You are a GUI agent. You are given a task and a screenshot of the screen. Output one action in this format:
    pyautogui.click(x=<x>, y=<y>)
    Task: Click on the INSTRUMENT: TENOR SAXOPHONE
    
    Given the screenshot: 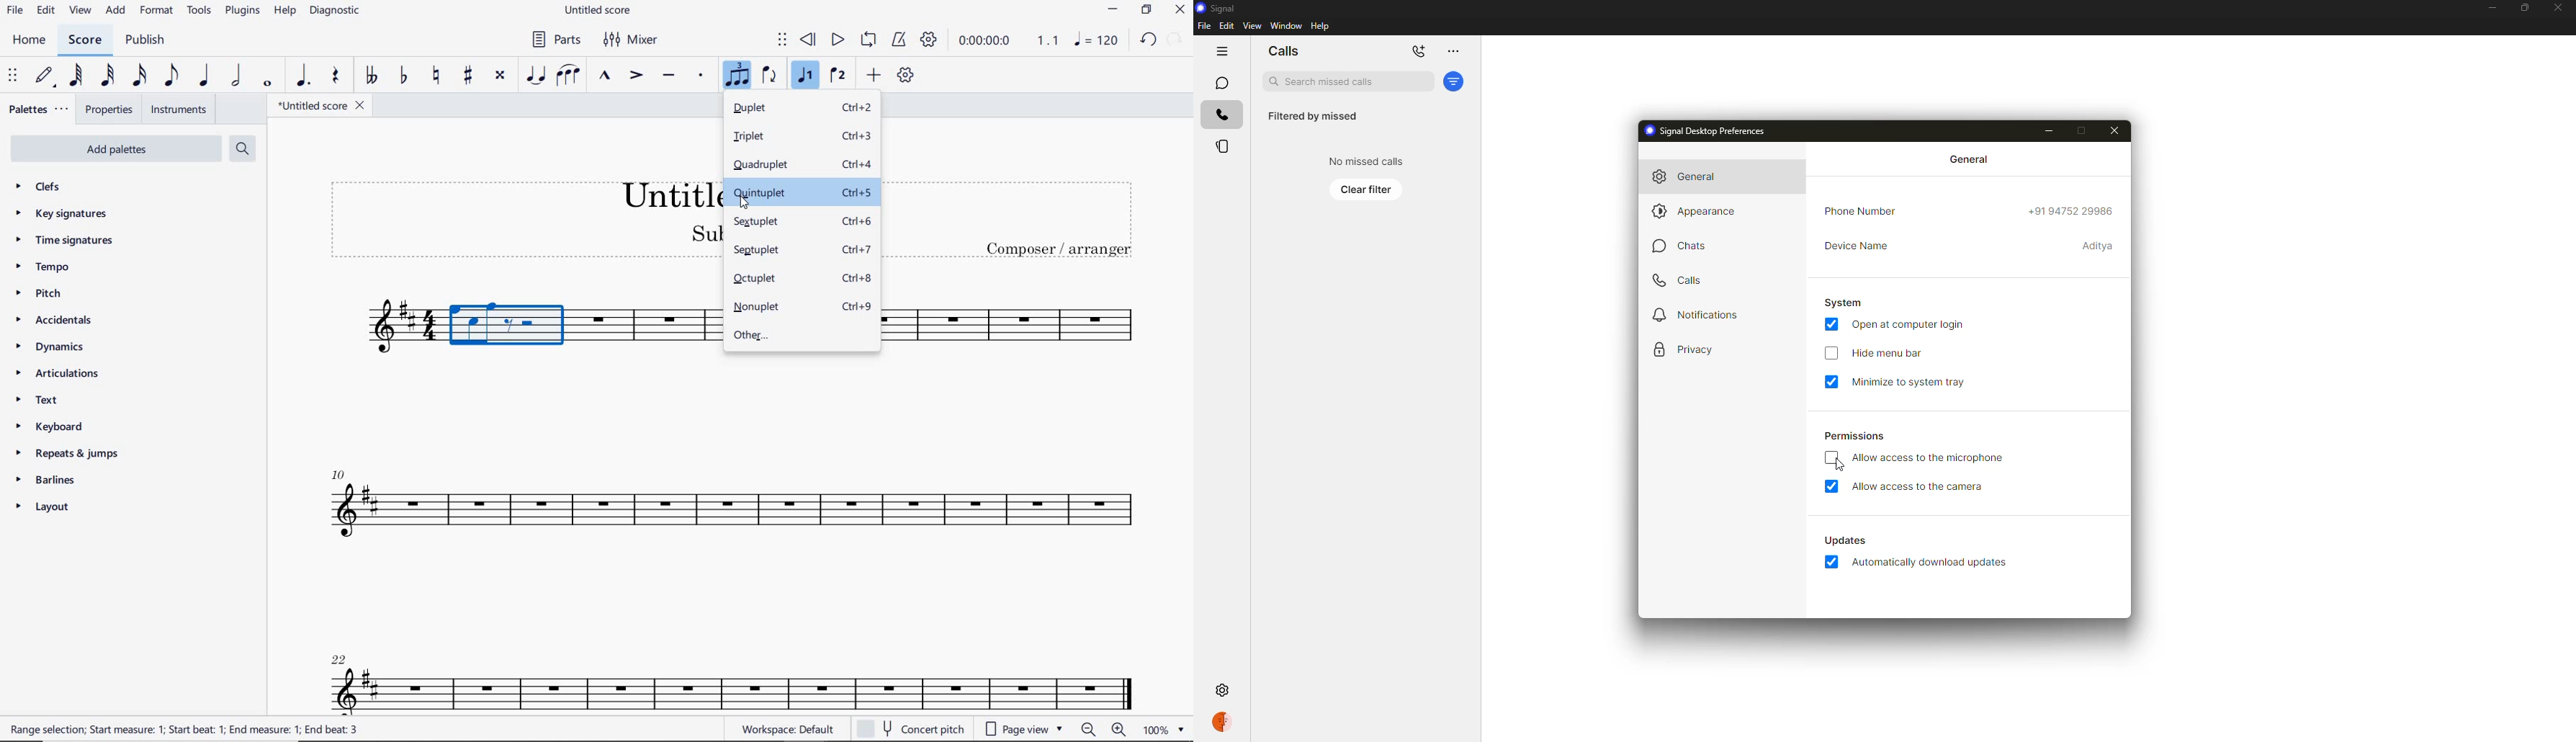 What is the action you would take?
    pyautogui.click(x=650, y=330)
    